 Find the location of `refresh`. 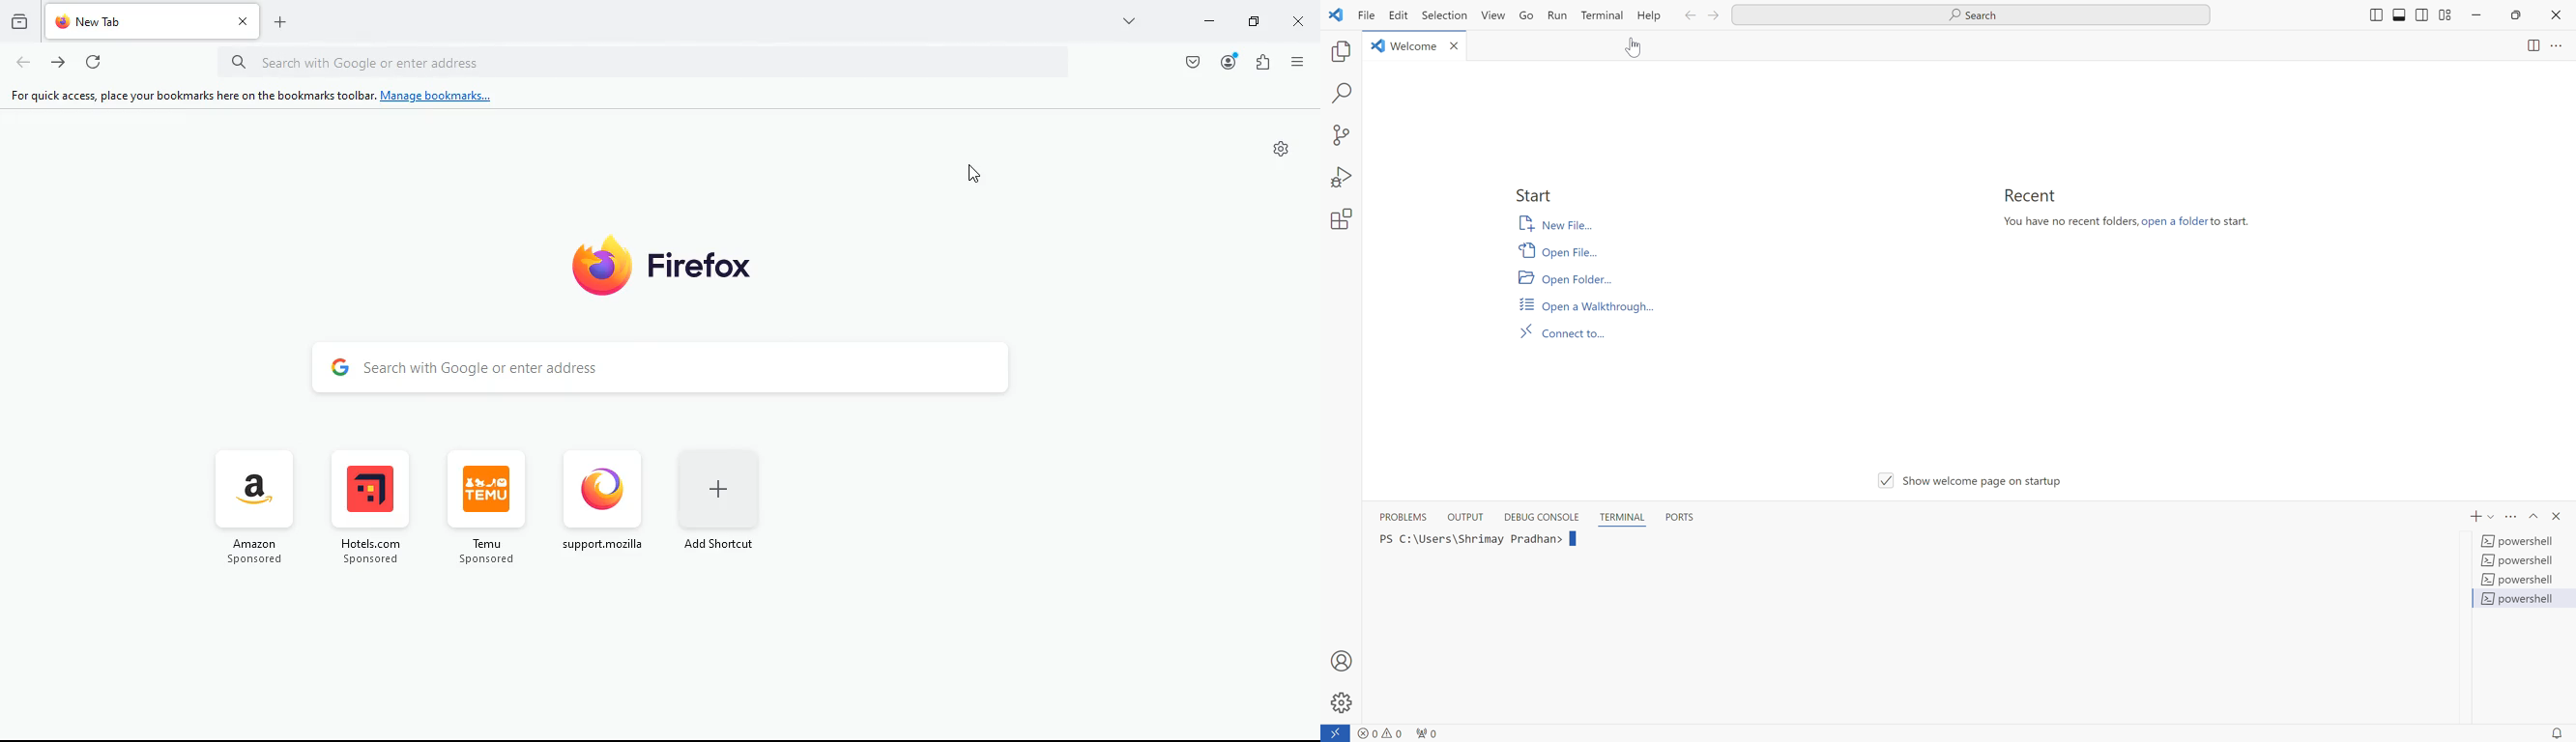

refresh is located at coordinates (92, 63).